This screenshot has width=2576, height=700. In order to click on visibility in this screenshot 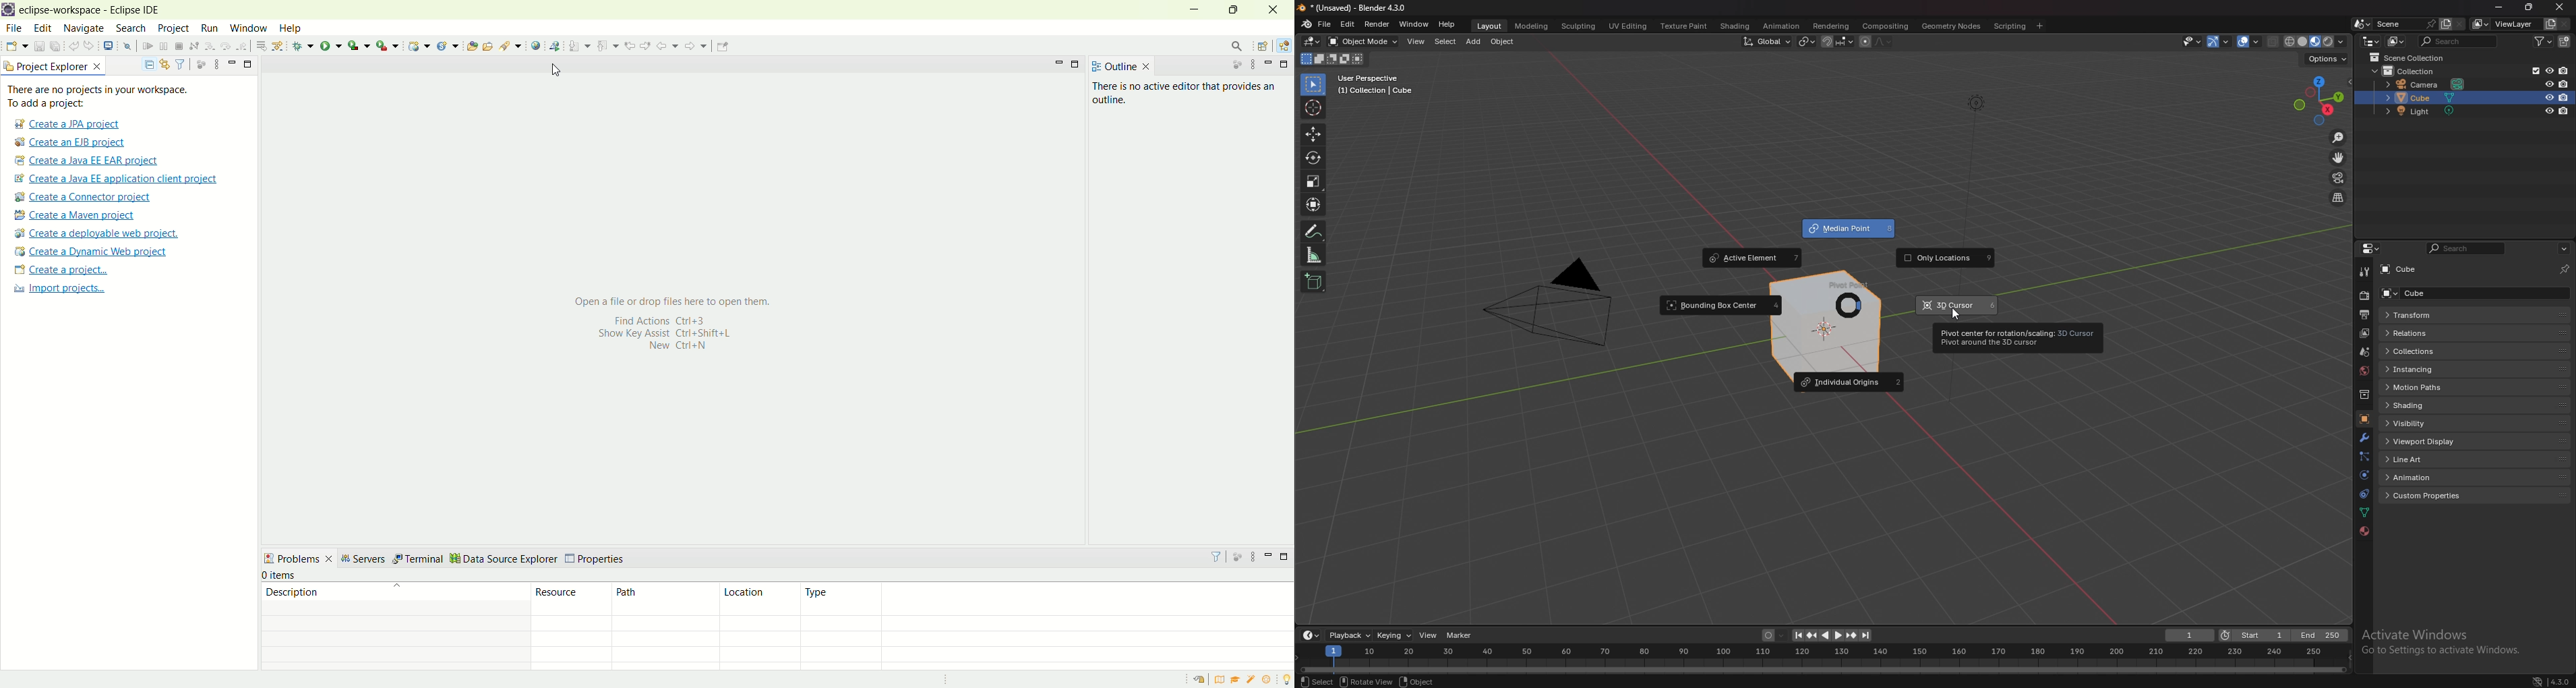, I will do `click(2423, 423)`.